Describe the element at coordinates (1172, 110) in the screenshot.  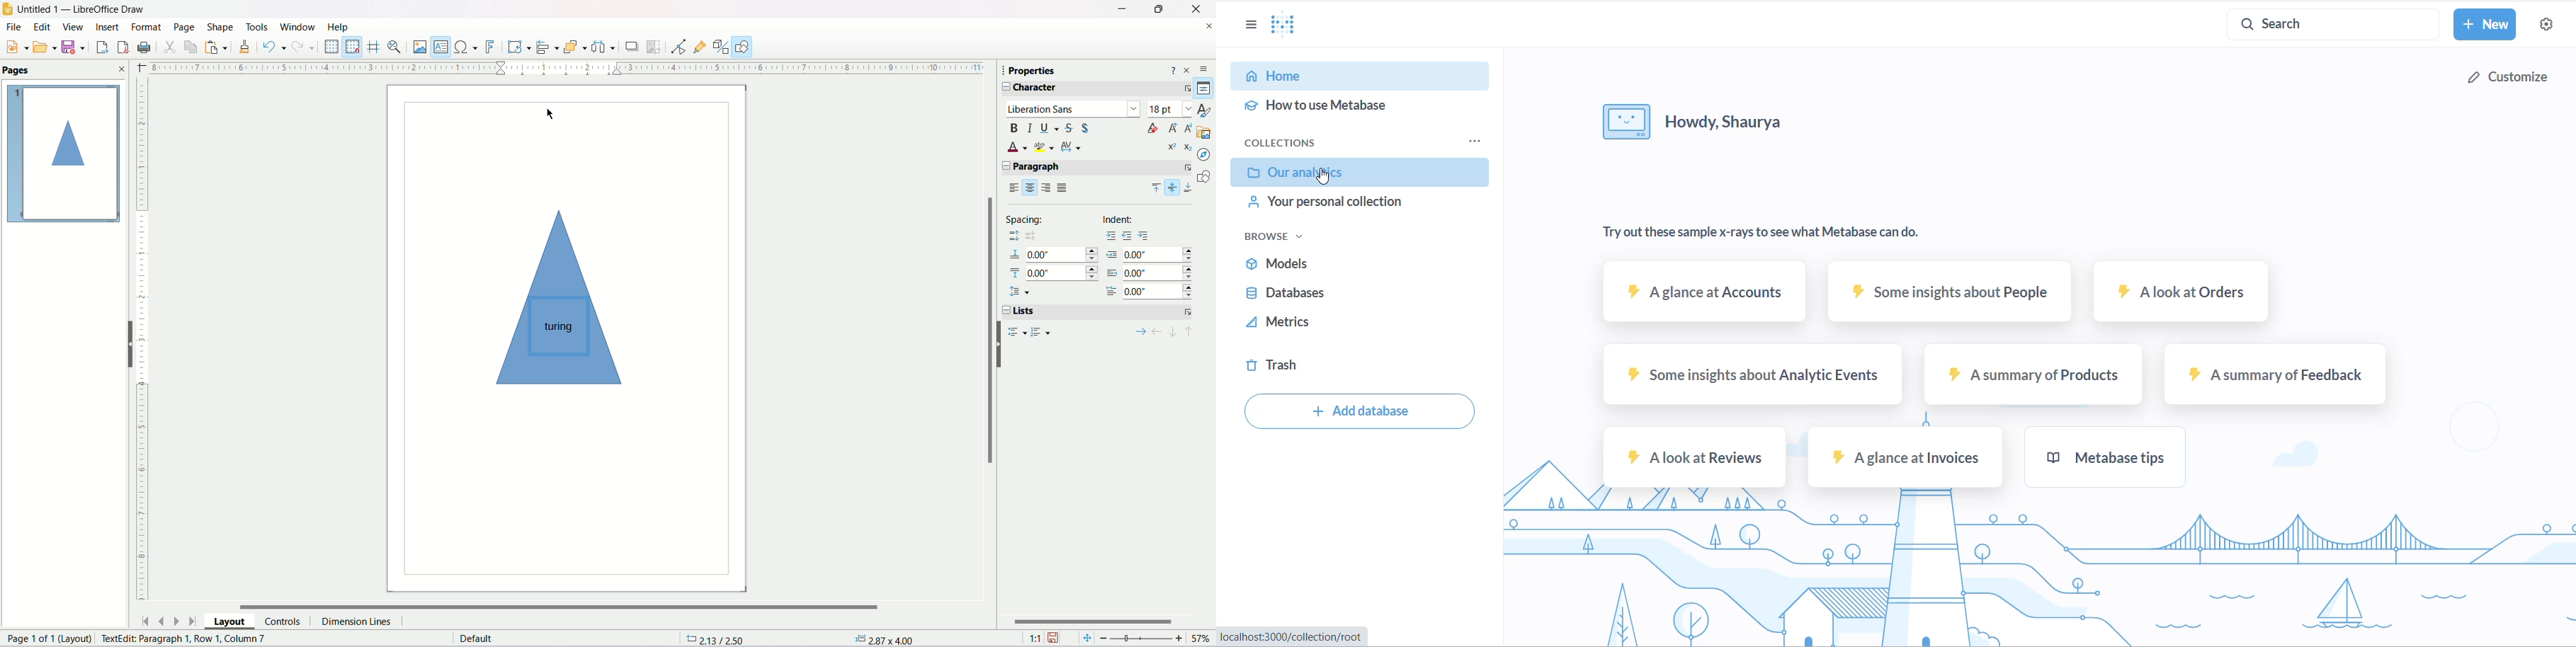
I see `font size` at that location.